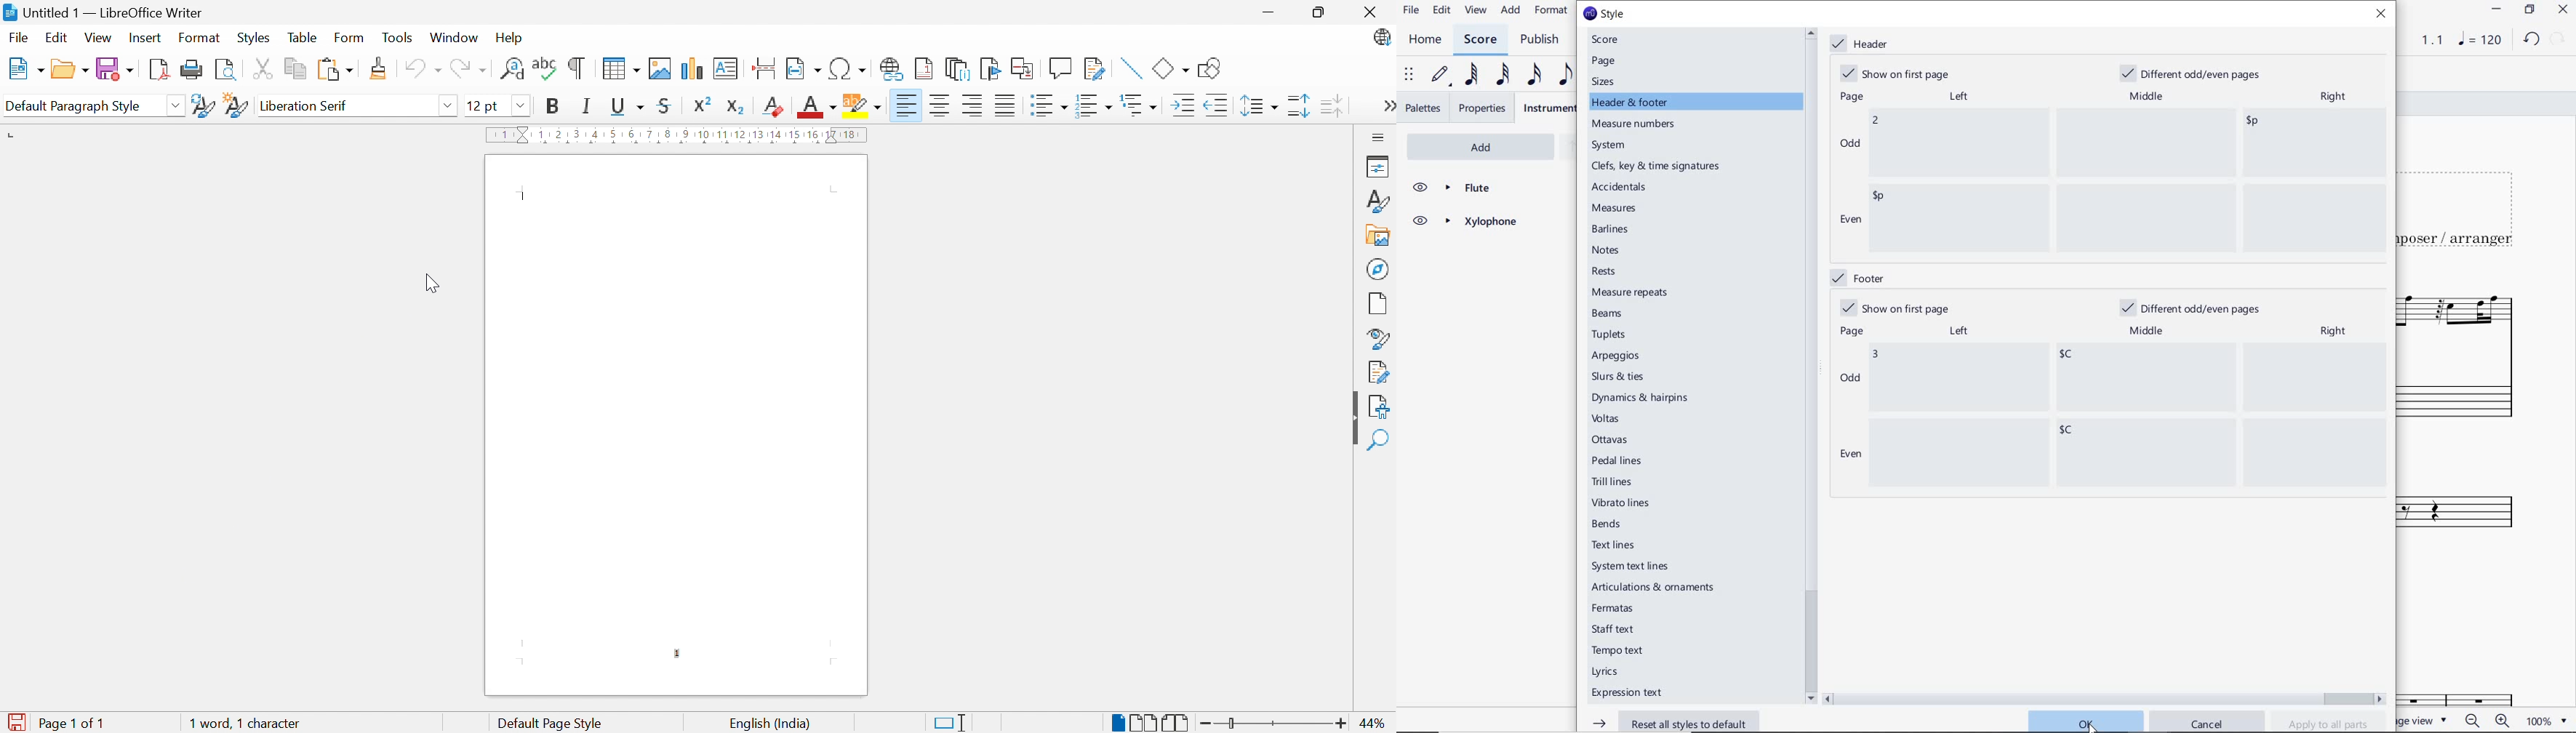  I want to click on Align right, so click(972, 105).